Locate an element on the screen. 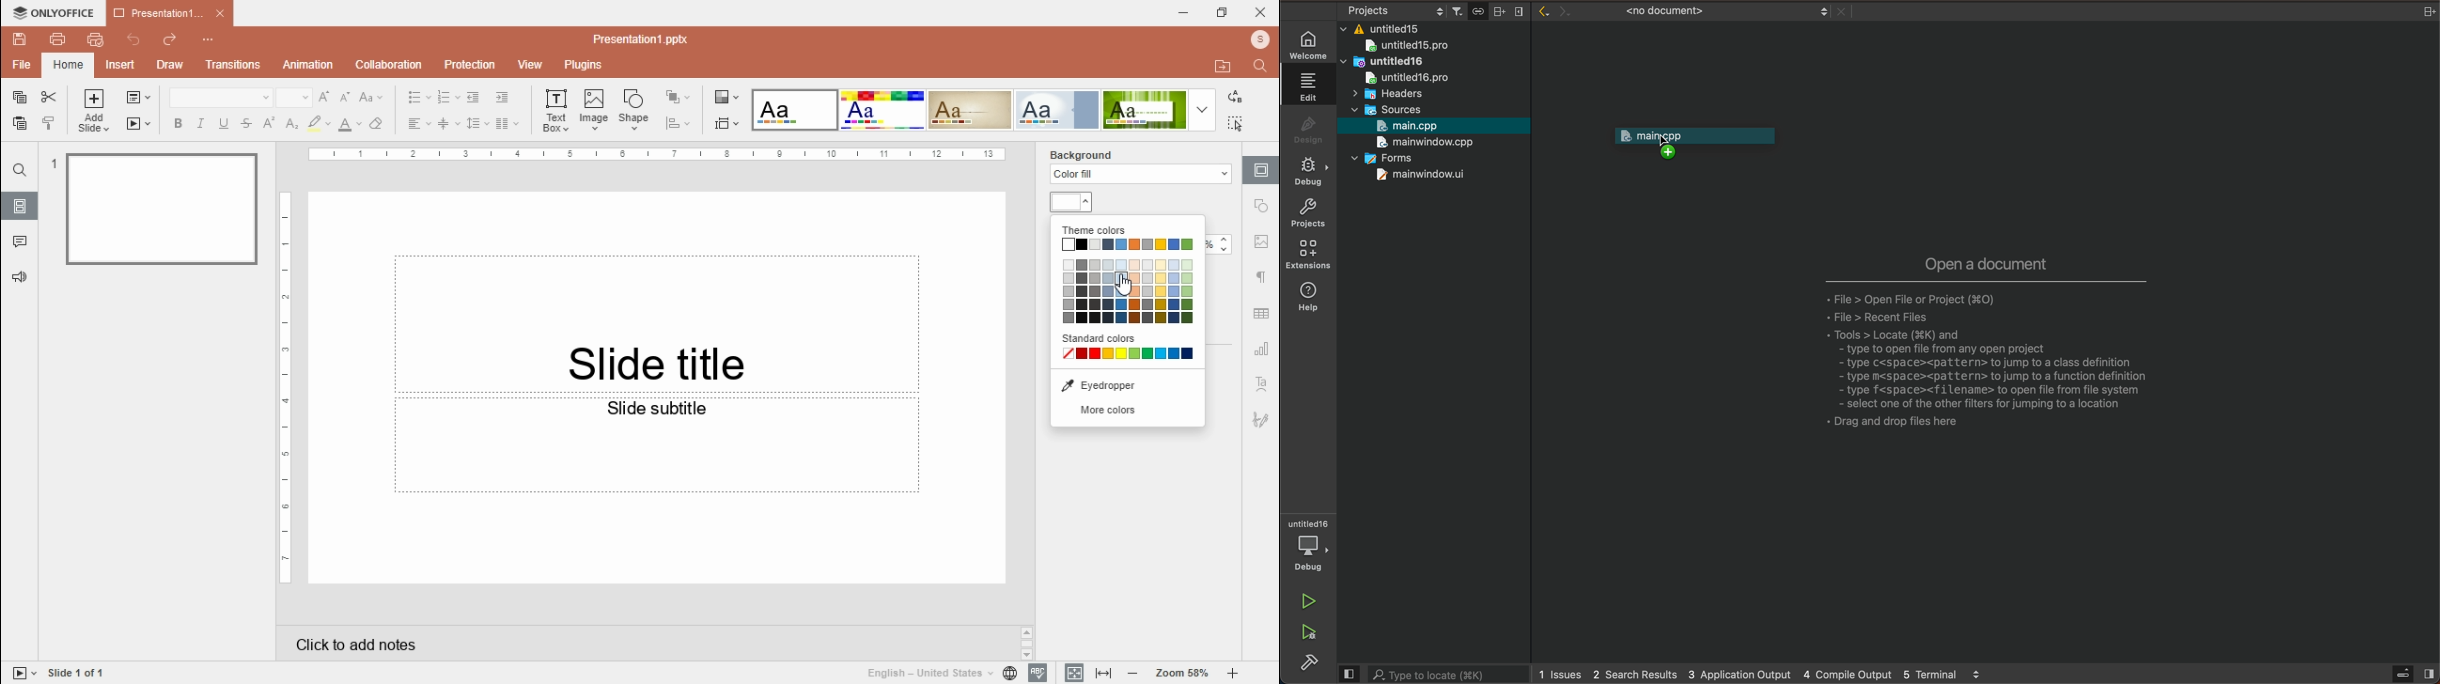 This screenshot has width=2464, height=700. open a document is located at coordinates (1959, 346).